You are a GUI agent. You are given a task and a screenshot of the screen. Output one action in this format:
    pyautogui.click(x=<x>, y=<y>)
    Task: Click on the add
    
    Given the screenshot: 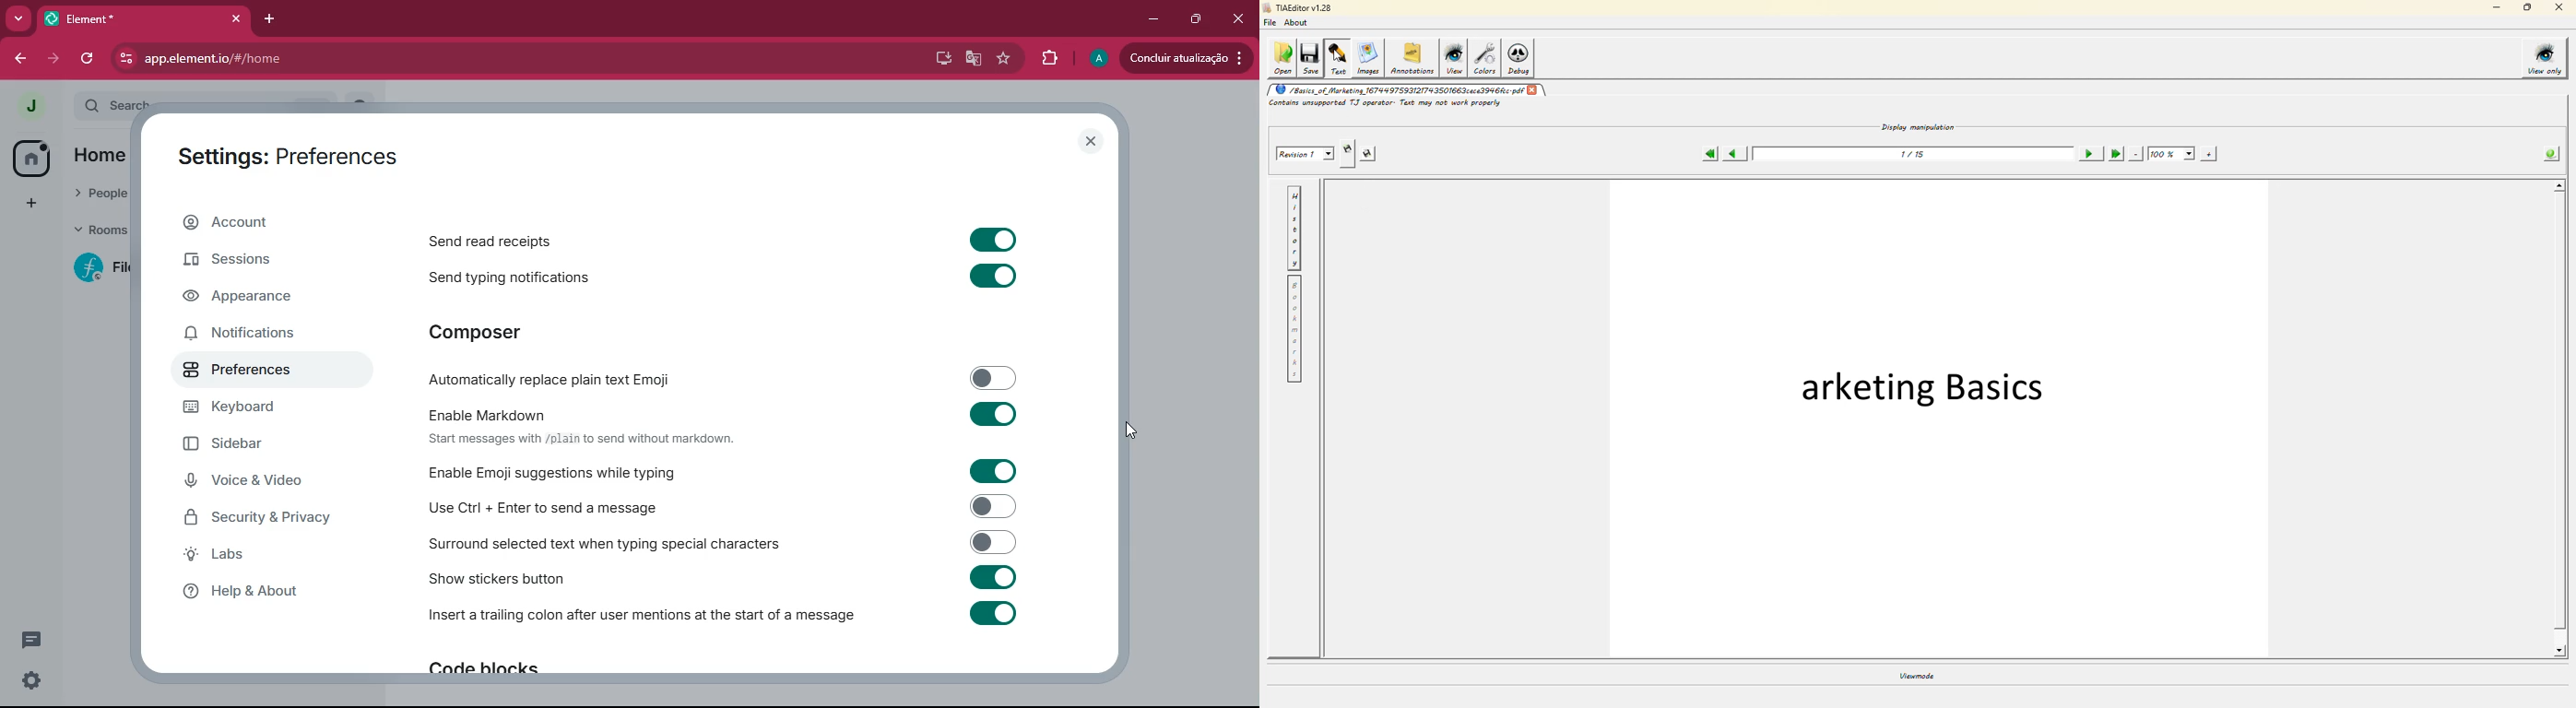 What is the action you would take?
    pyautogui.click(x=29, y=205)
    